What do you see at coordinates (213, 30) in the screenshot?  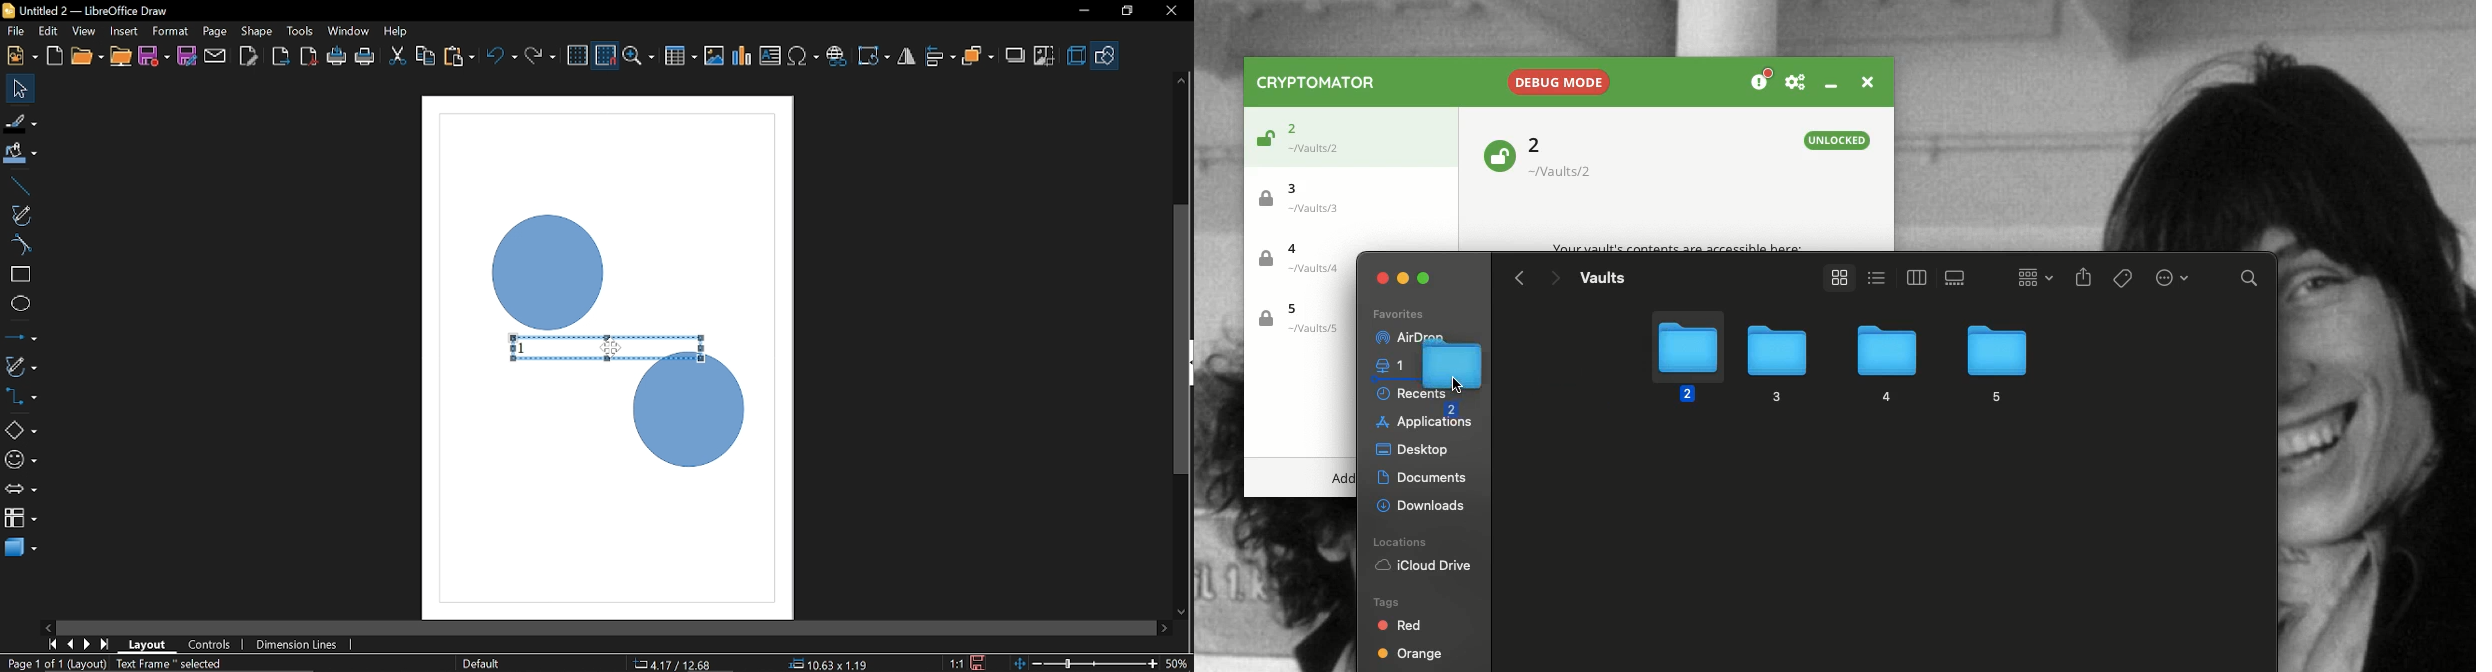 I see `Page` at bounding box center [213, 30].